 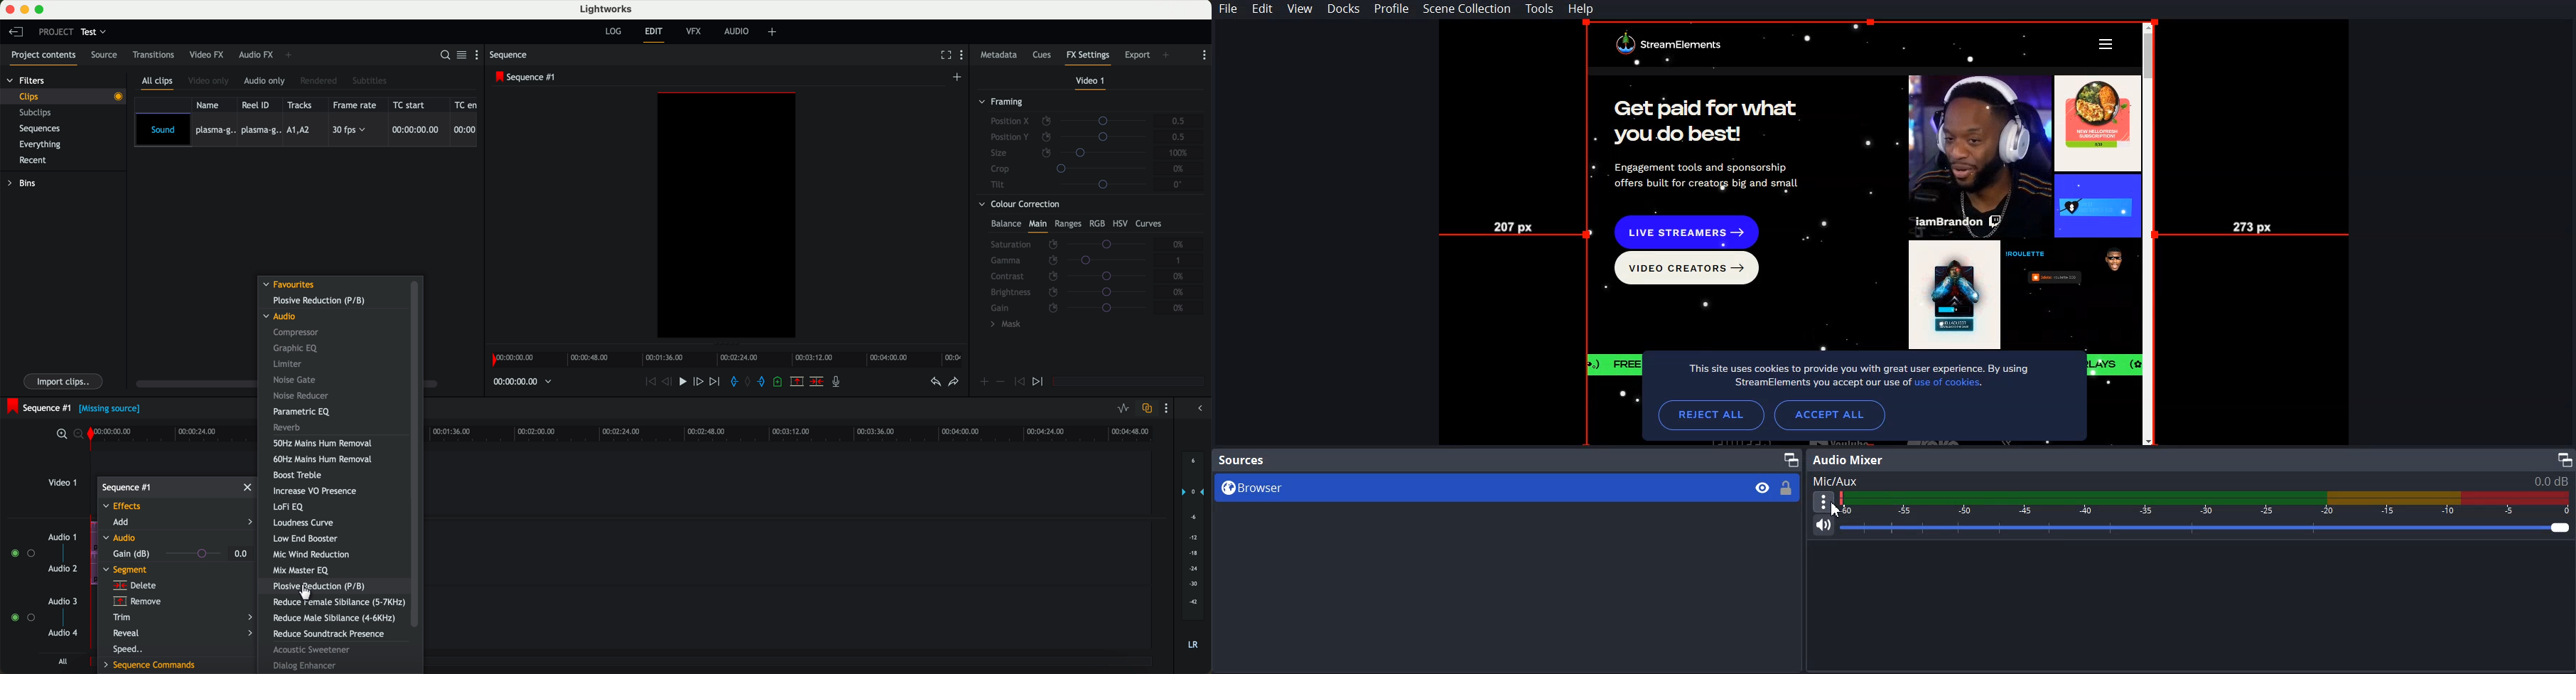 What do you see at coordinates (944, 56) in the screenshot?
I see `fullscreen` at bounding box center [944, 56].